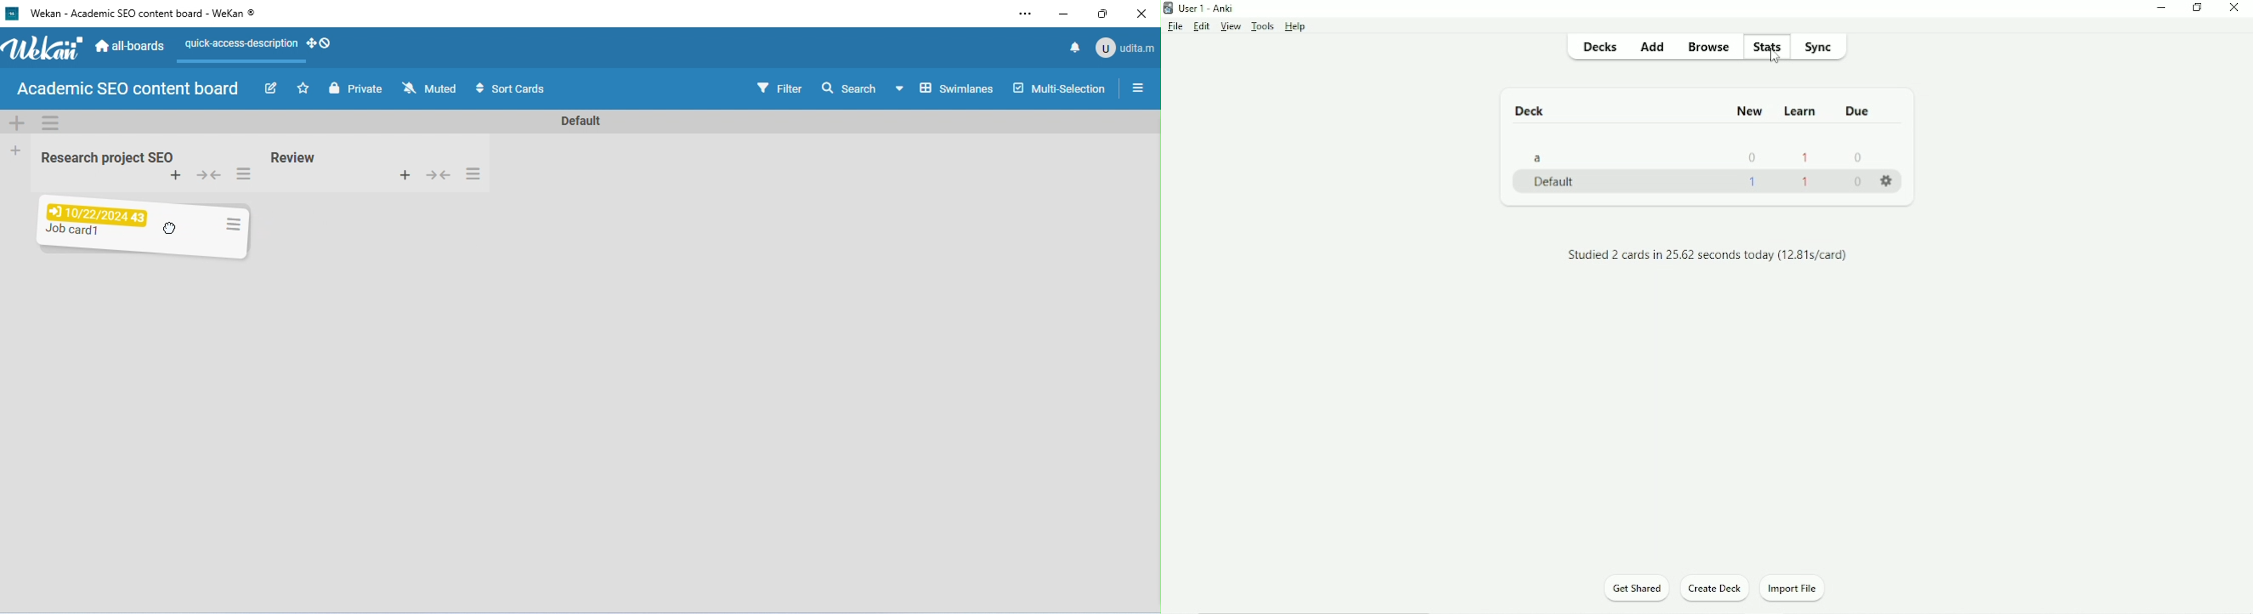 This screenshot has height=616, width=2268. Describe the element at coordinates (1748, 157) in the screenshot. I see `0` at that location.